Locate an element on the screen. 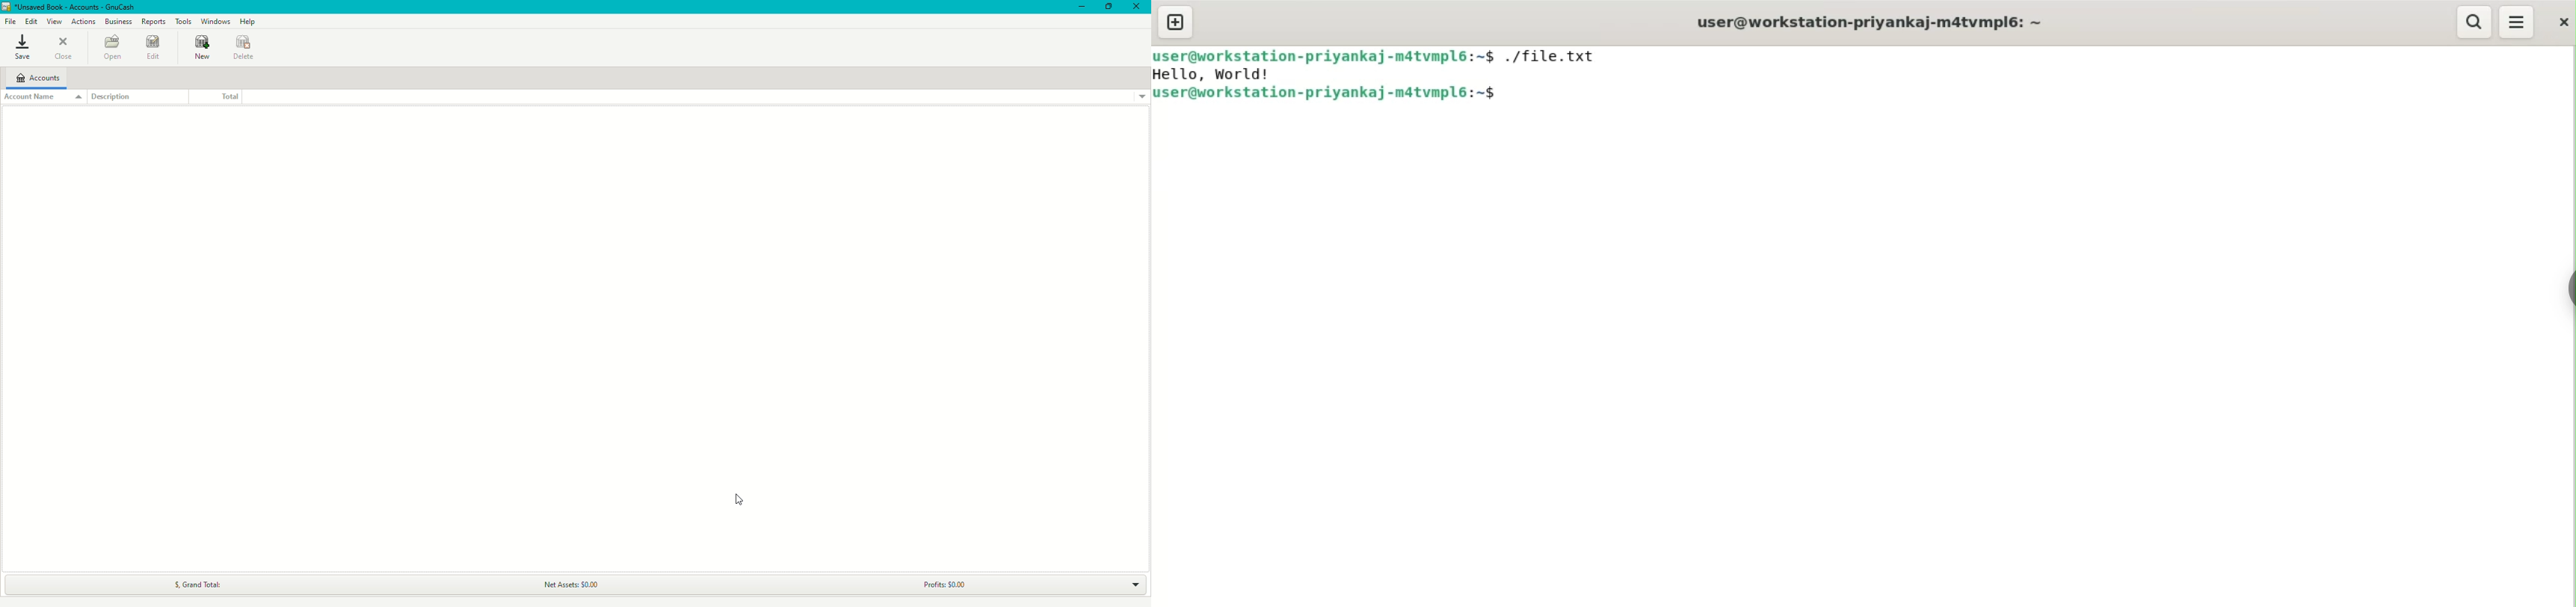 Image resolution: width=2576 pixels, height=616 pixels. Accounts is located at coordinates (37, 77).